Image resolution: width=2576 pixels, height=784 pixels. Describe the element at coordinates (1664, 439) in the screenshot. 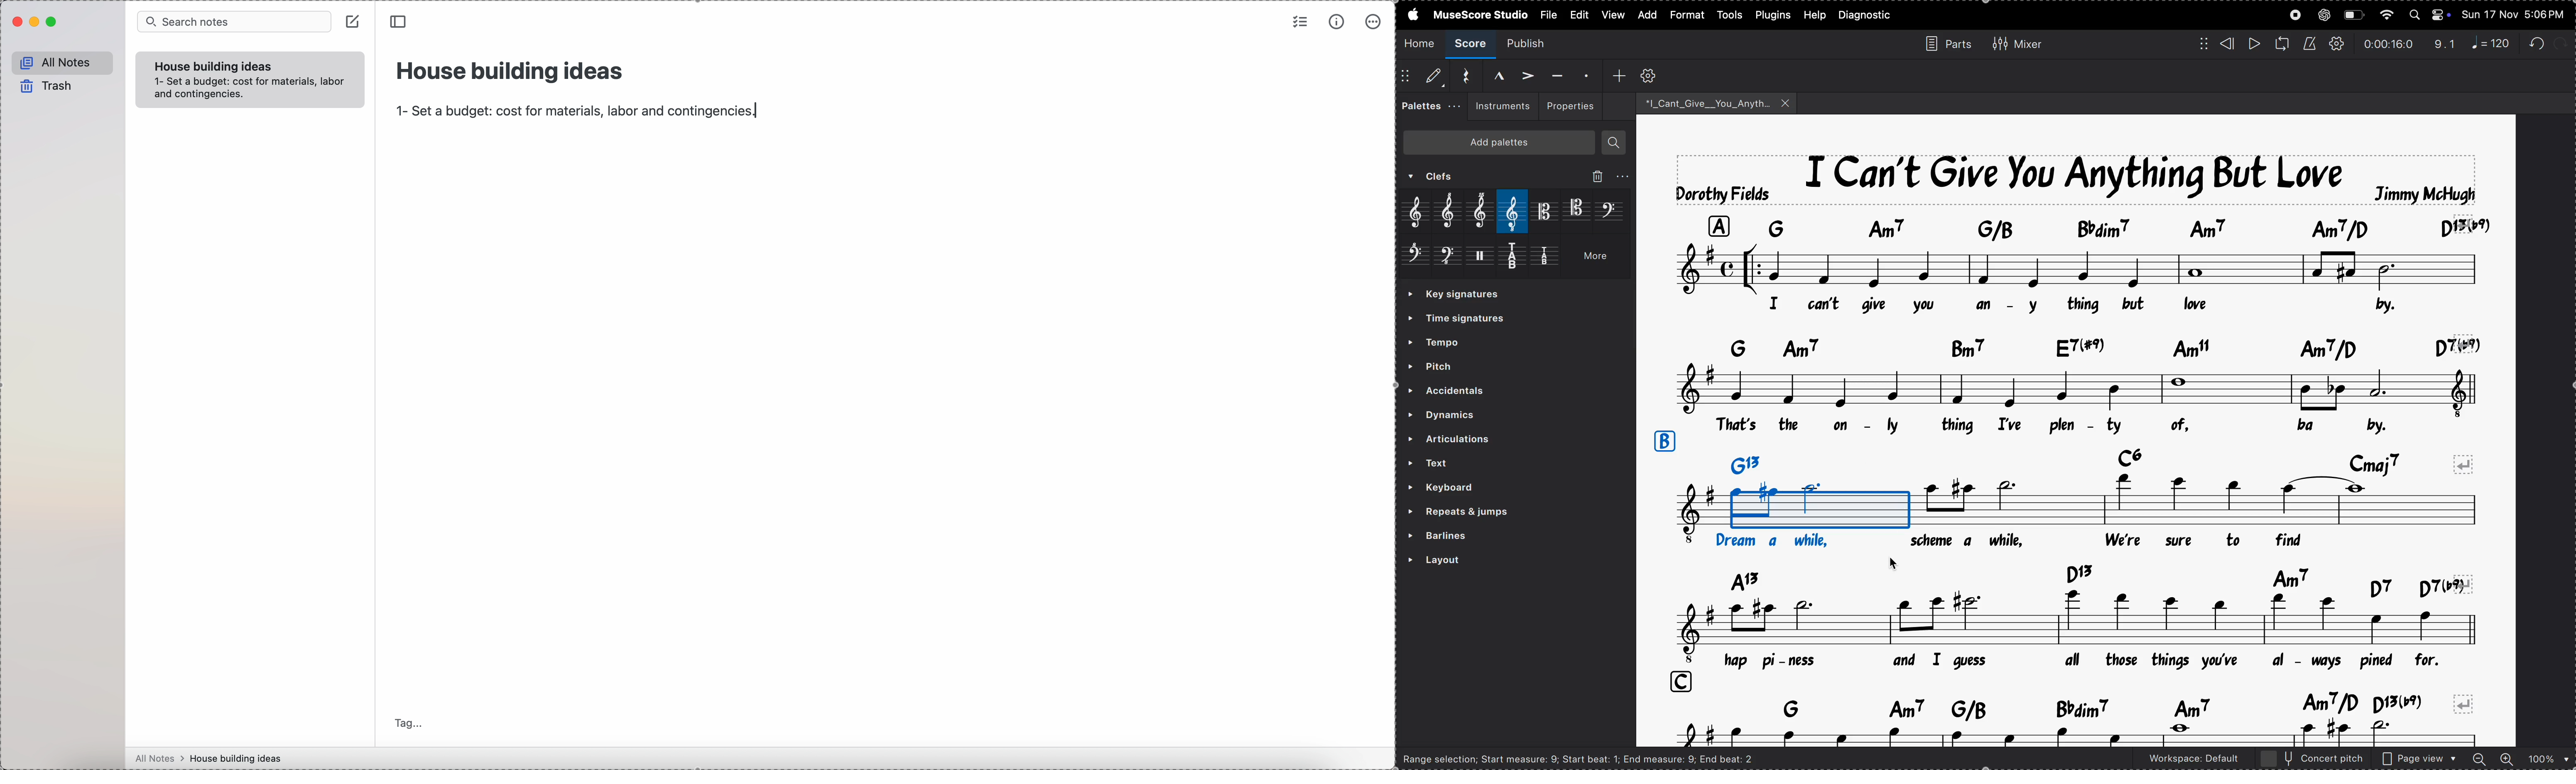

I see `row` at that location.